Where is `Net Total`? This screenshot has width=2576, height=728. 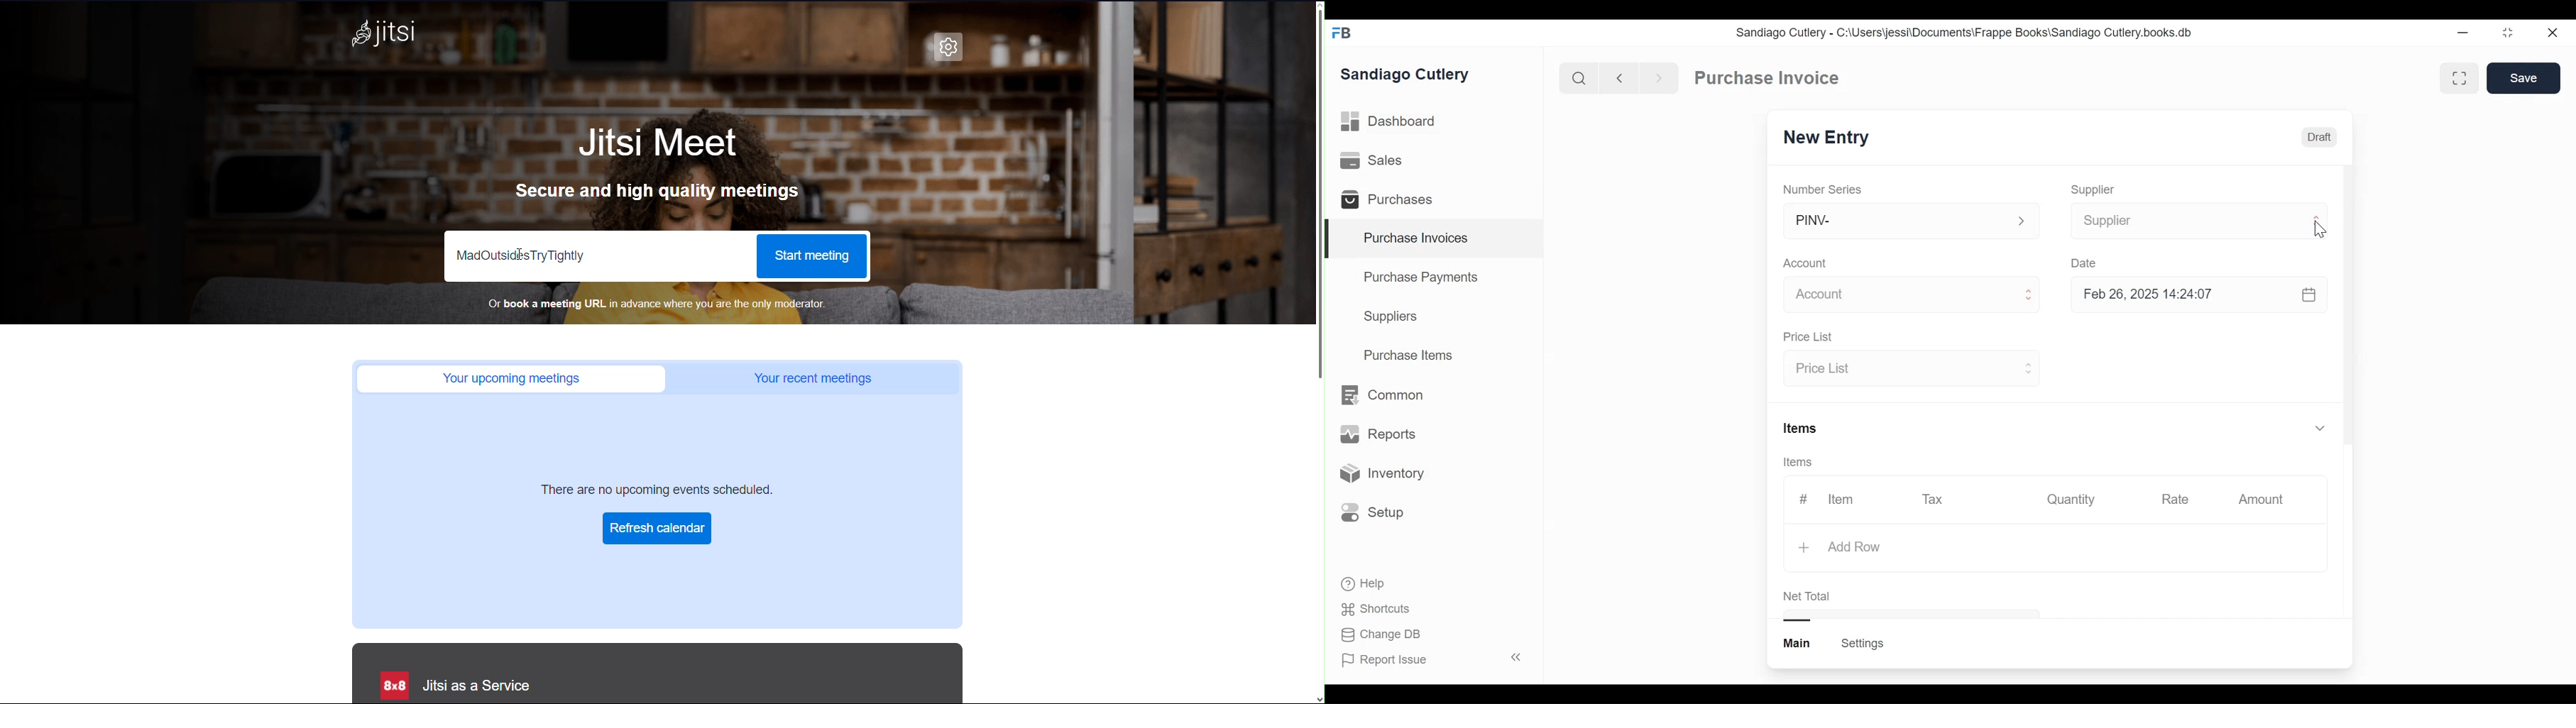 Net Total is located at coordinates (1808, 596).